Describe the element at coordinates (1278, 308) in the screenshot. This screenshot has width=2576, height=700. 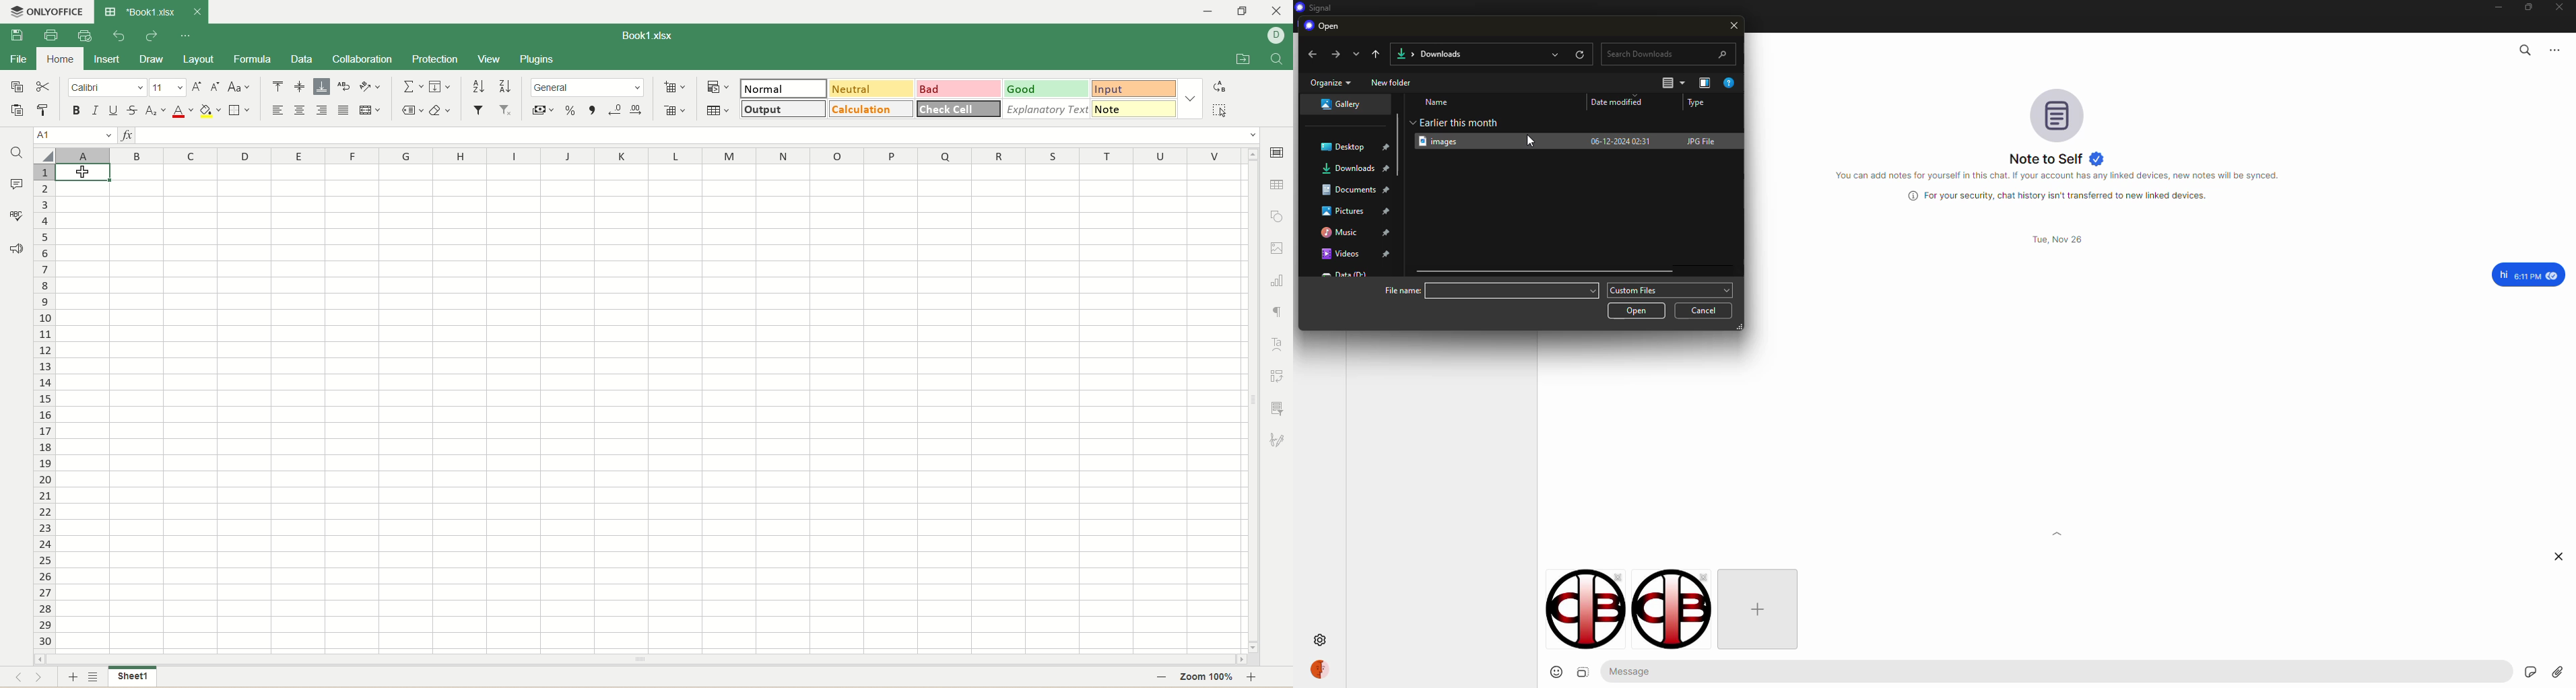
I see `paragraph settings` at that location.